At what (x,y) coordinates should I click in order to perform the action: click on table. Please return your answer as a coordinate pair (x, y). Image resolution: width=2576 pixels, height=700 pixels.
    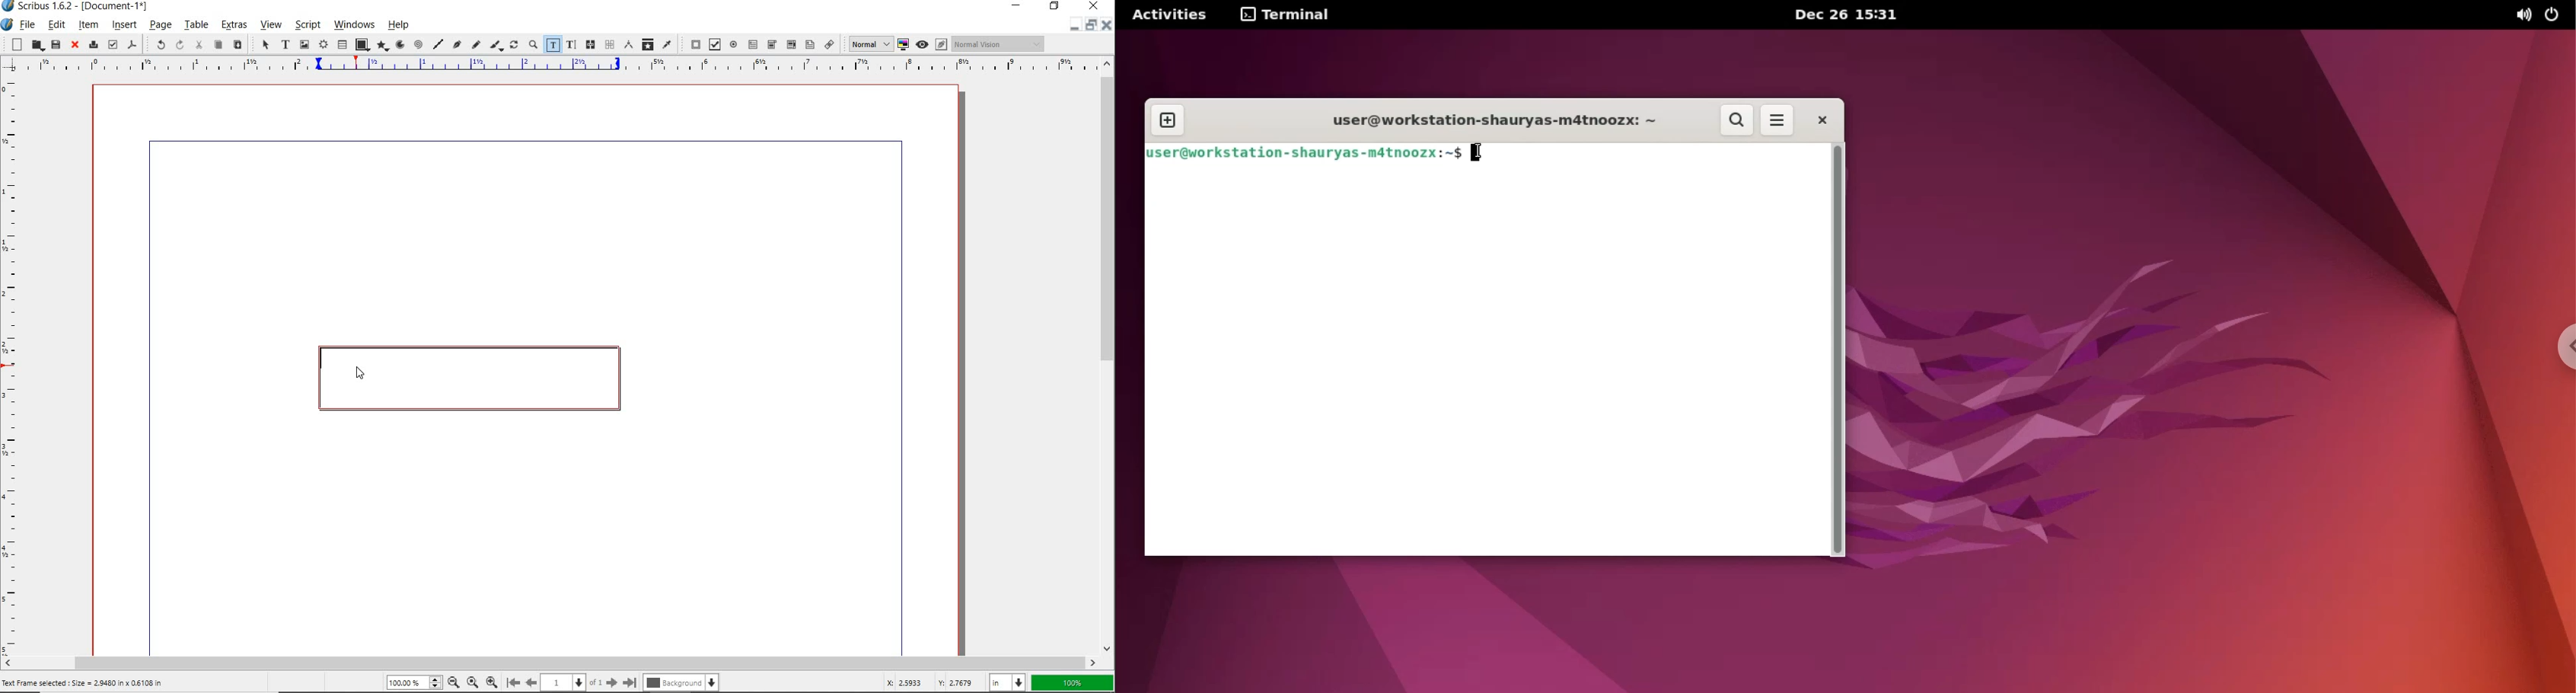
    Looking at the image, I should click on (196, 26).